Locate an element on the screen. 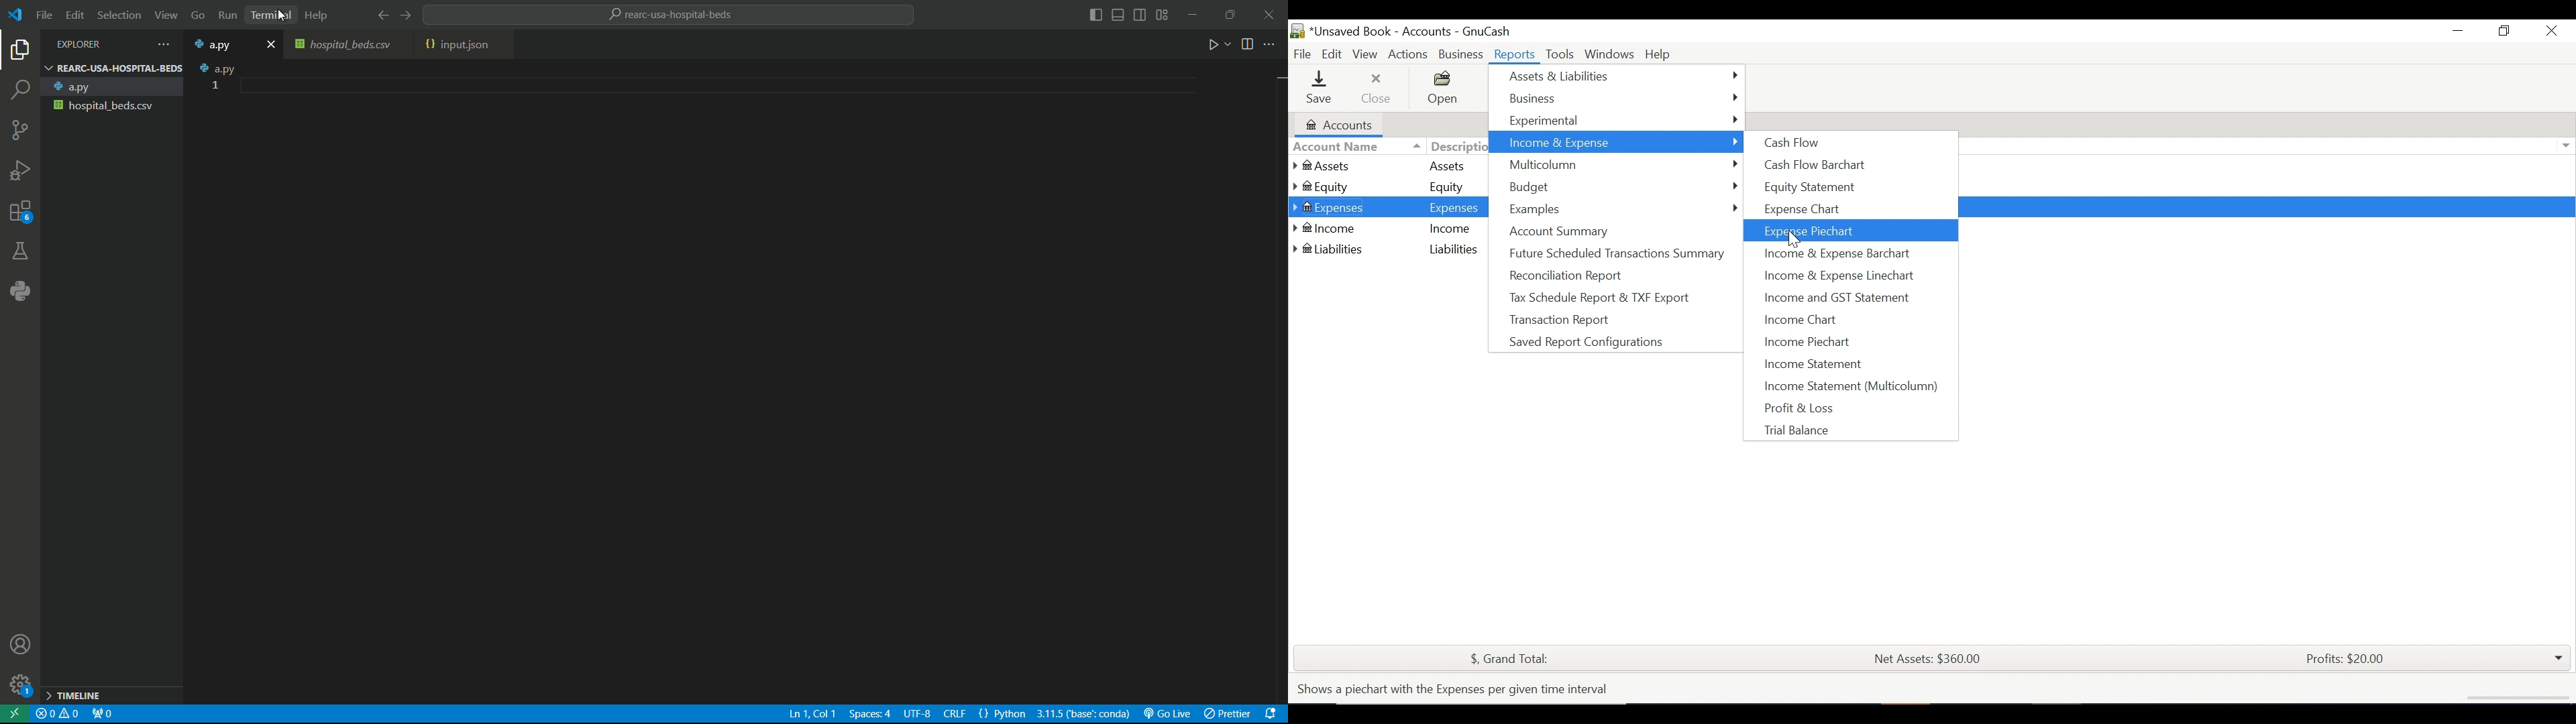  Income & Expenses is located at coordinates (1615, 142).